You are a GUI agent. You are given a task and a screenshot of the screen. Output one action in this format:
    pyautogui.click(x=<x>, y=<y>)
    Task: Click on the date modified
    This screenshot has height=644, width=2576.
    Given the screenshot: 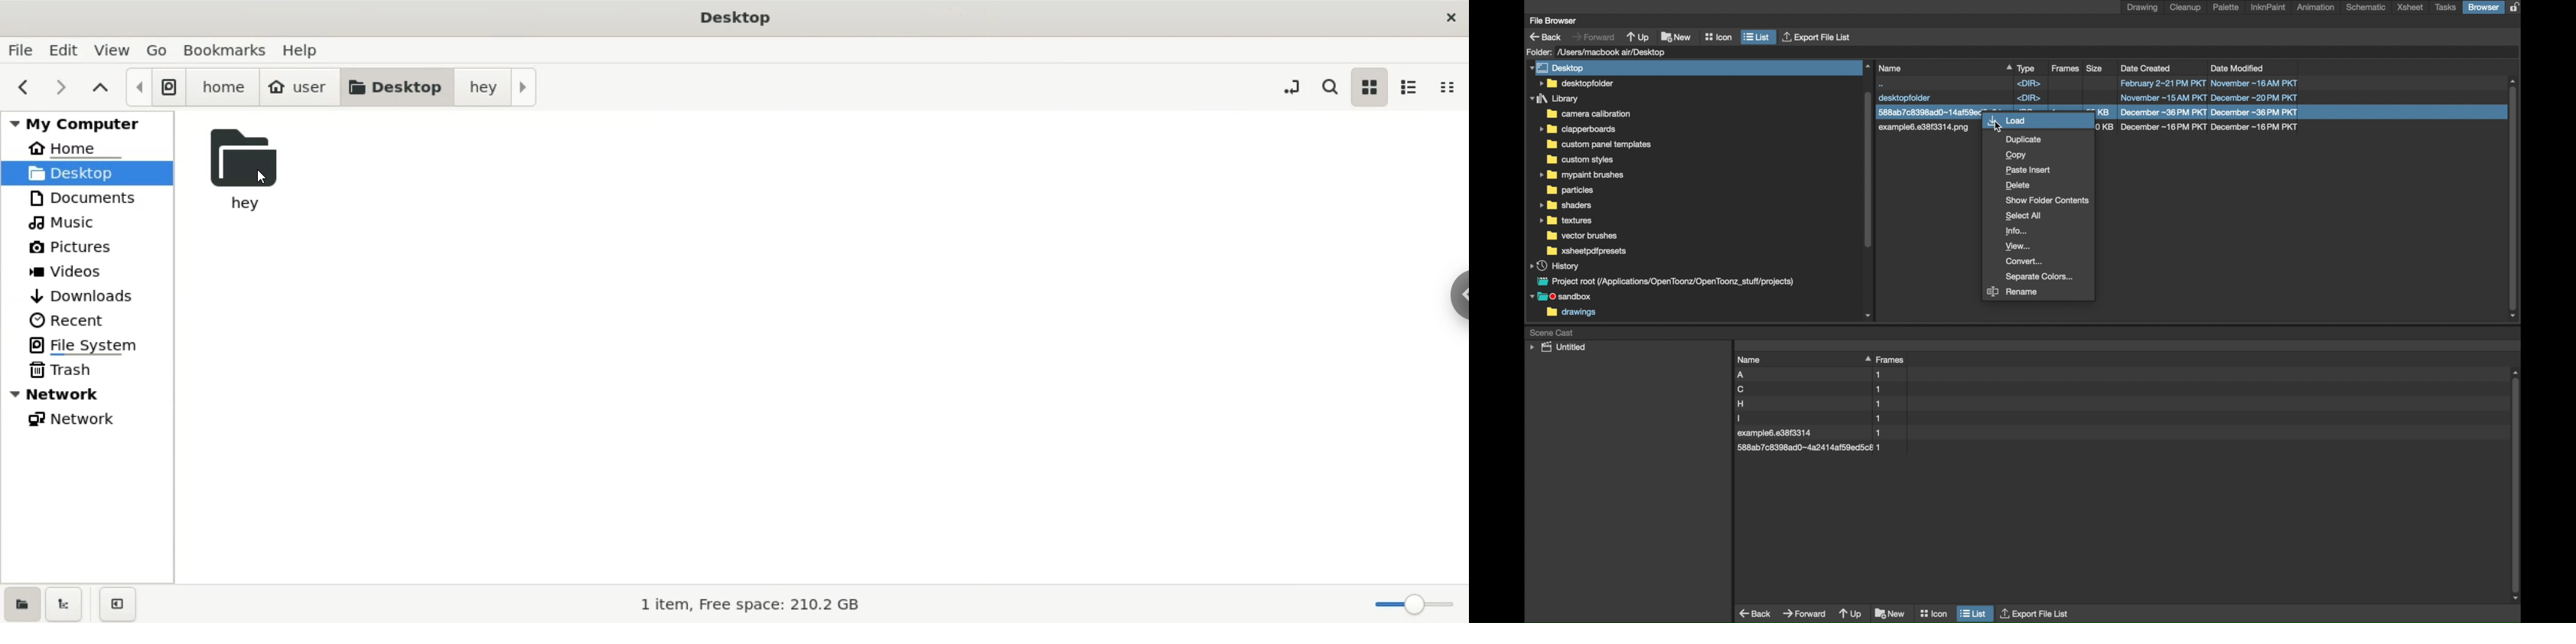 What is the action you would take?
    pyautogui.click(x=2238, y=67)
    